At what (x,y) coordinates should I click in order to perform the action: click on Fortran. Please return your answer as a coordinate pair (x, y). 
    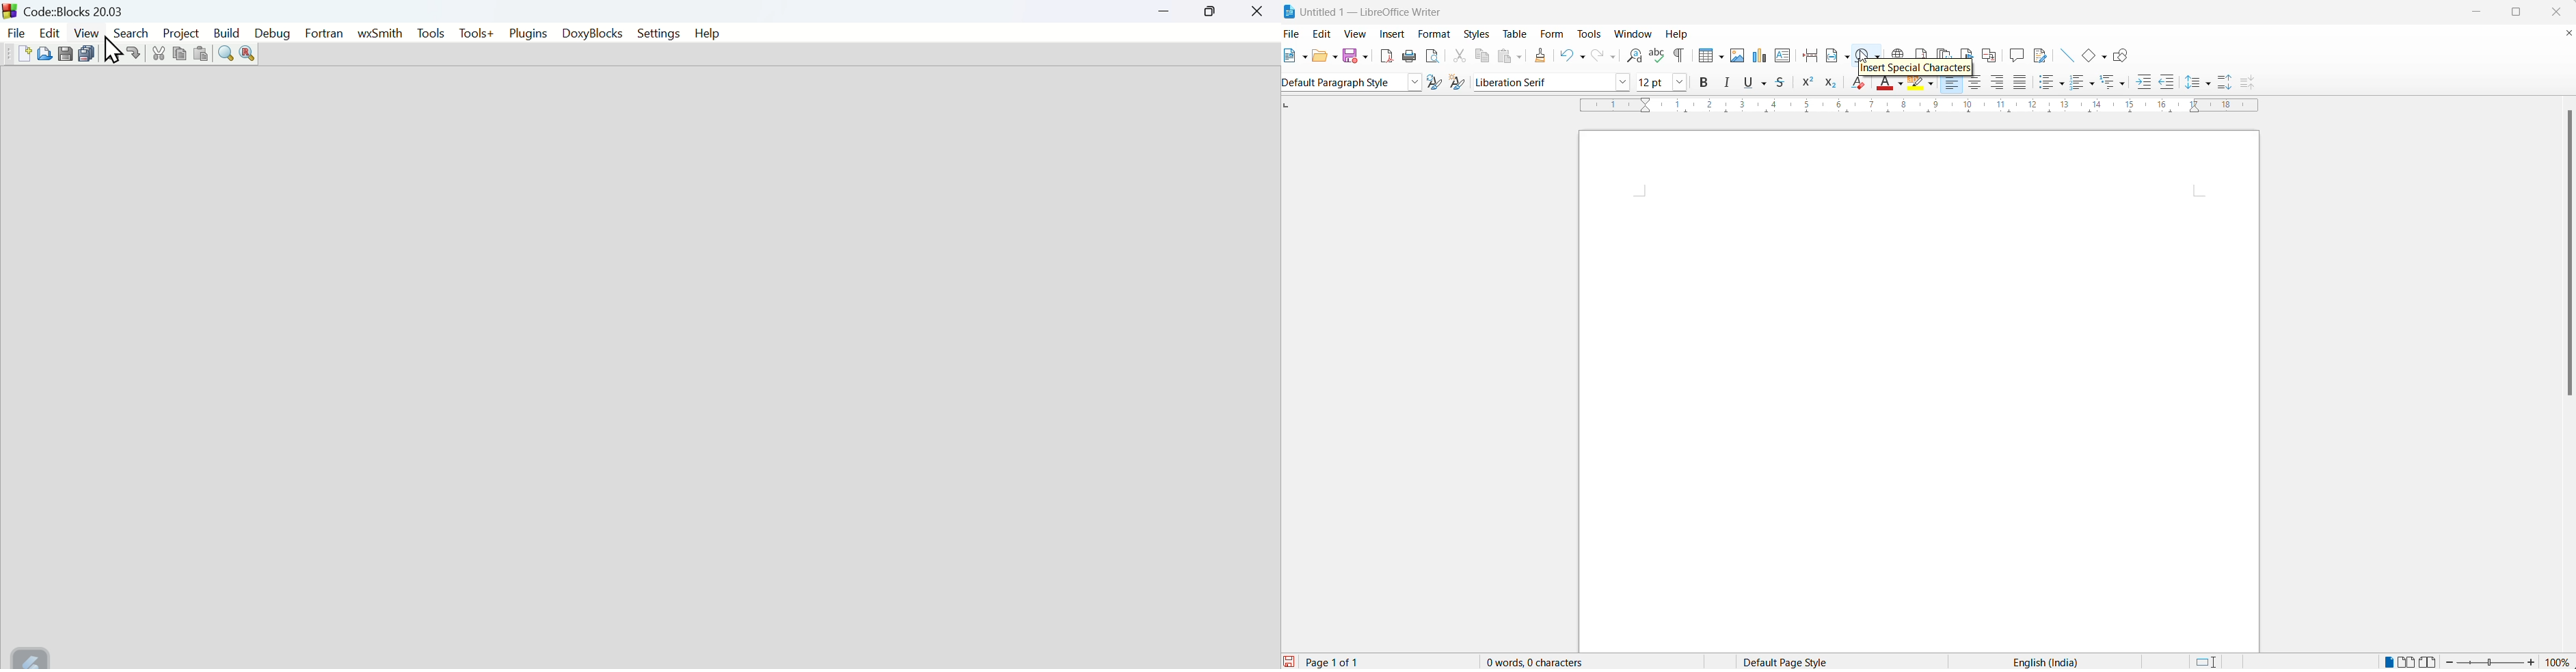
    Looking at the image, I should click on (324, 34).